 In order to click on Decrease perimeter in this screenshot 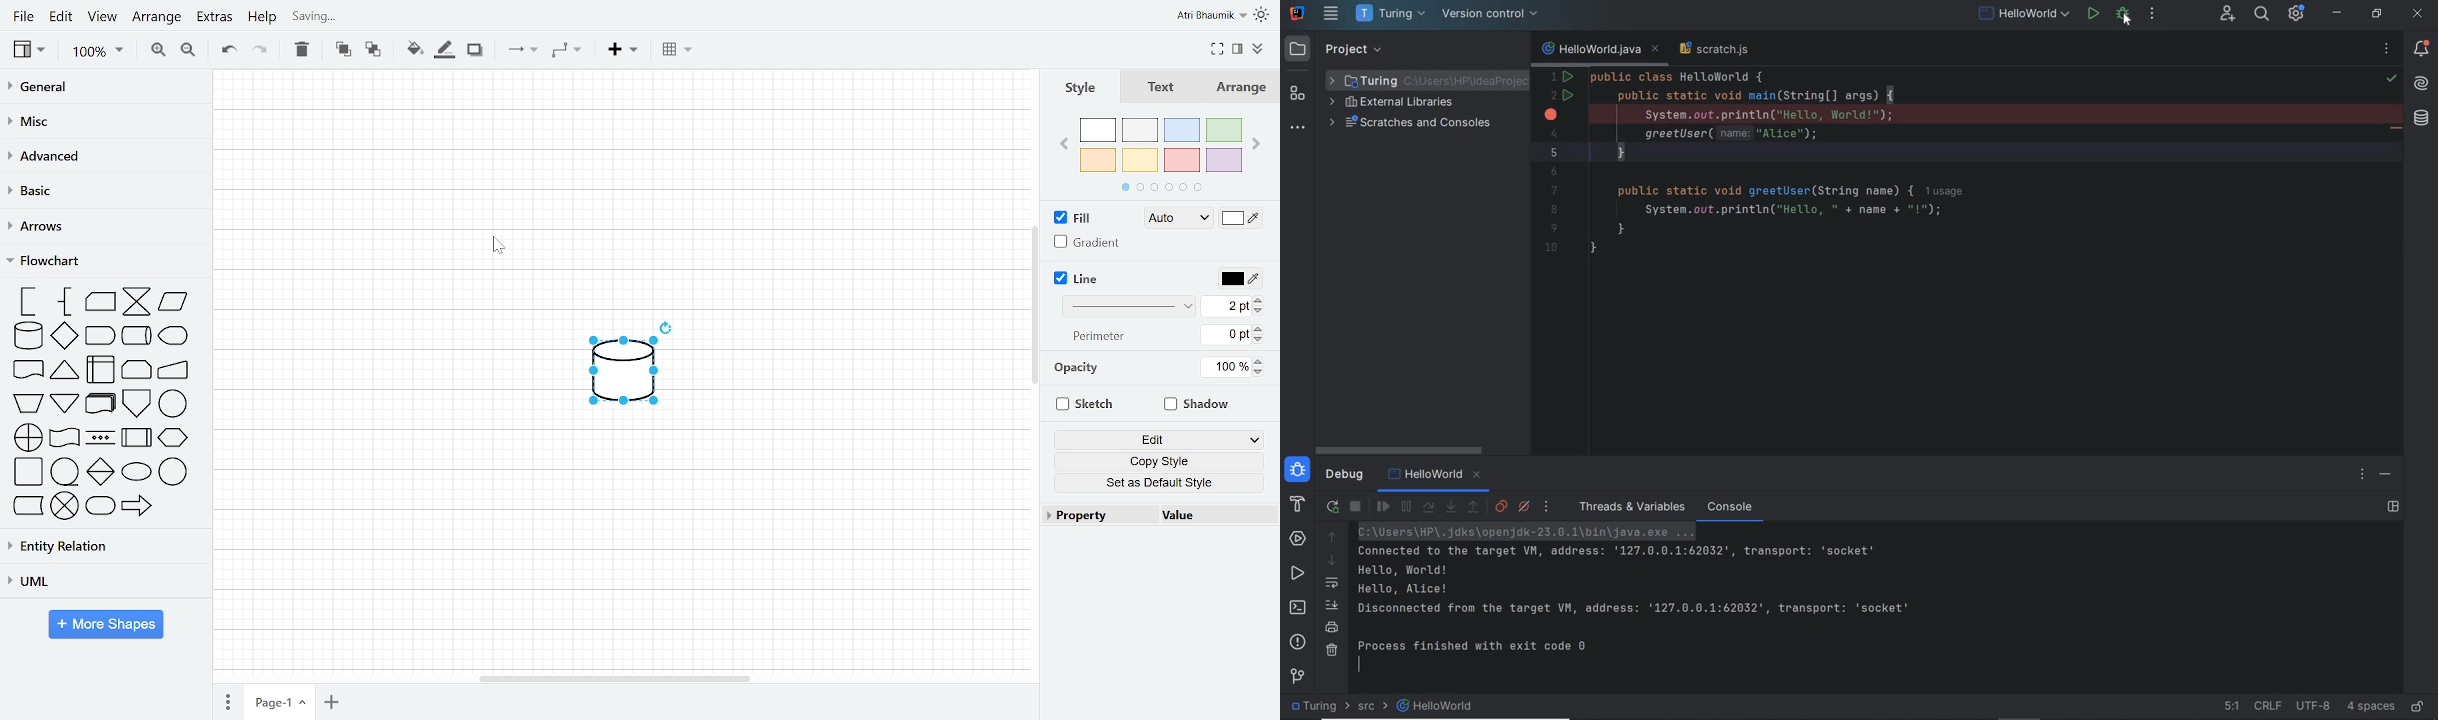, I will do `click(1259, 341)`.